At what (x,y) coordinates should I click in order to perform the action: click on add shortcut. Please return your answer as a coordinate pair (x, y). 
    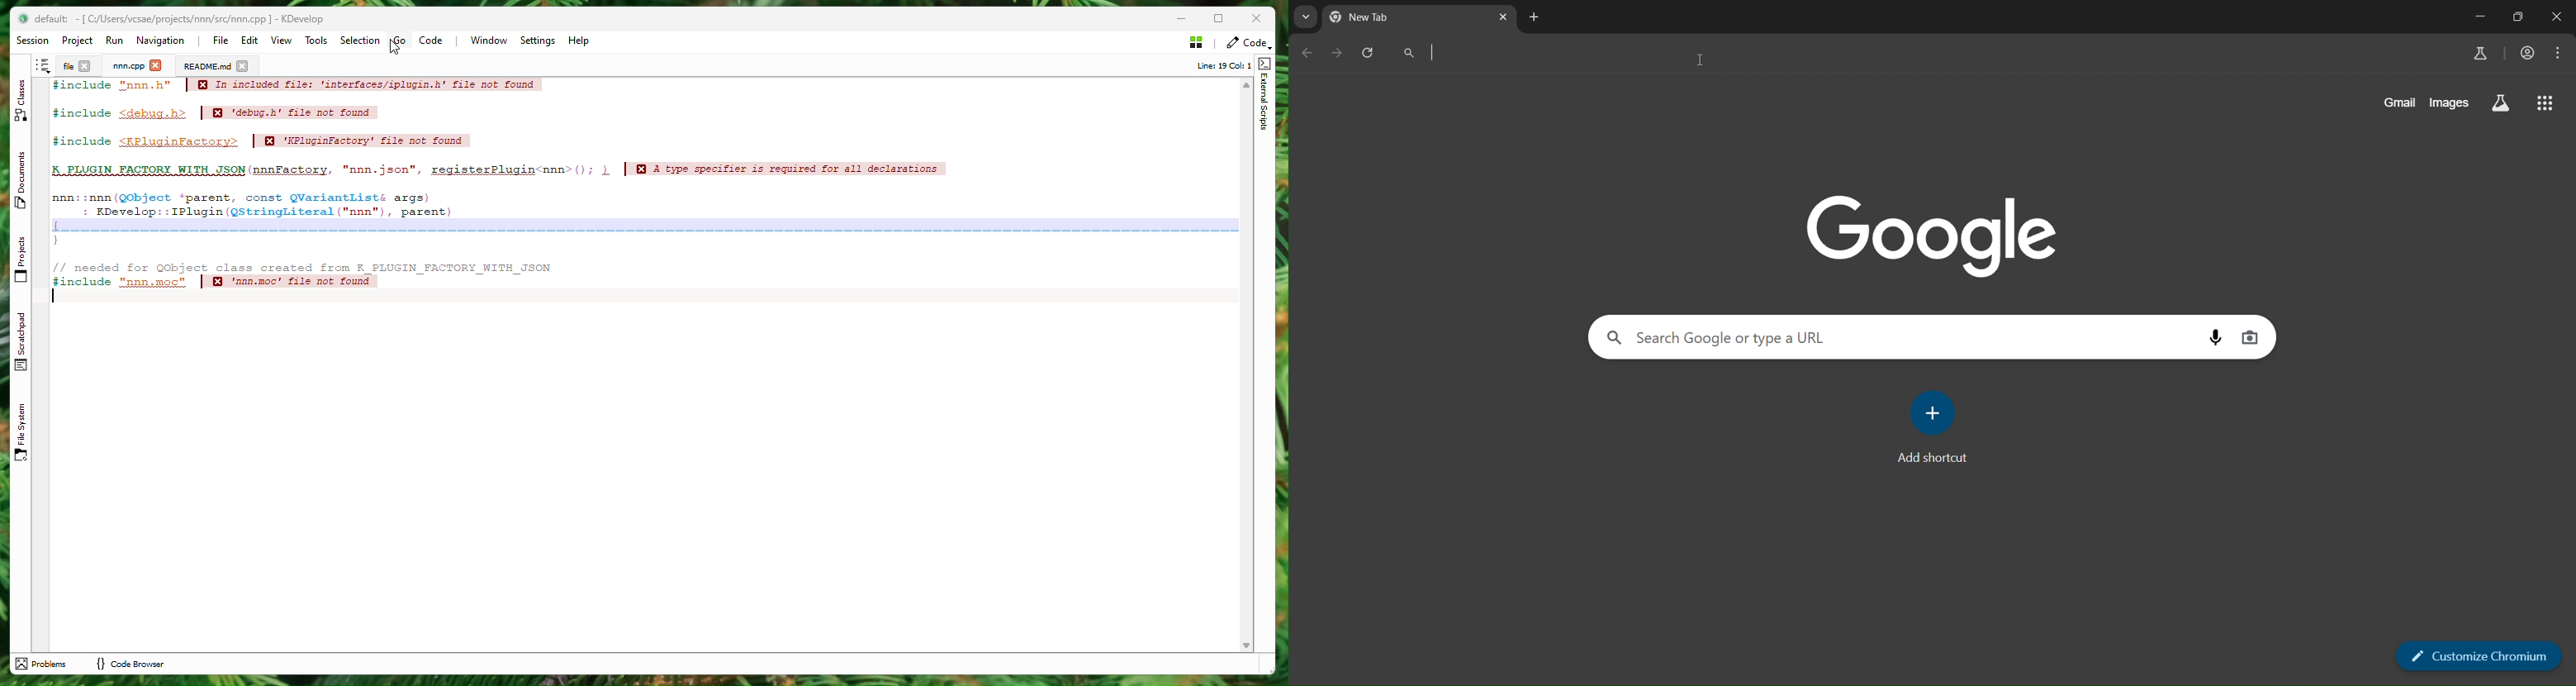
    Looking at the image, I should click on (1936, 428).